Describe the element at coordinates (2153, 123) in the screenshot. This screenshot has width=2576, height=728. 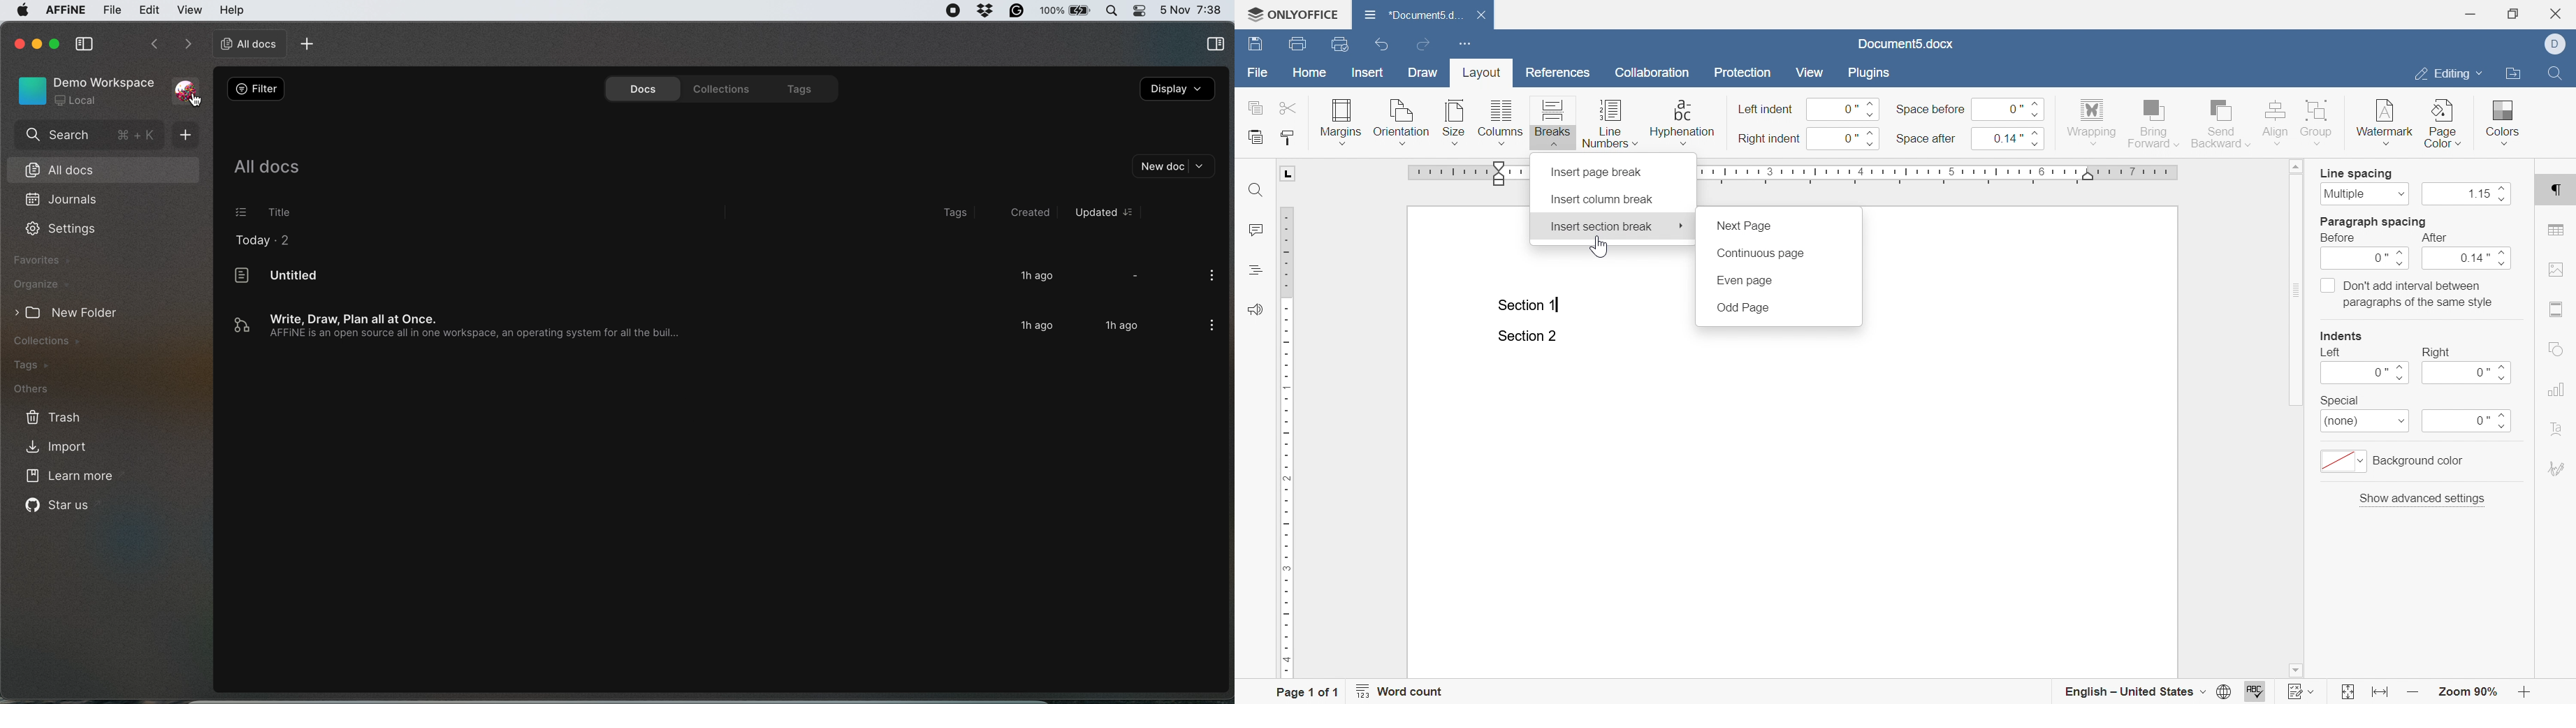
I see `bring forward` at that location.